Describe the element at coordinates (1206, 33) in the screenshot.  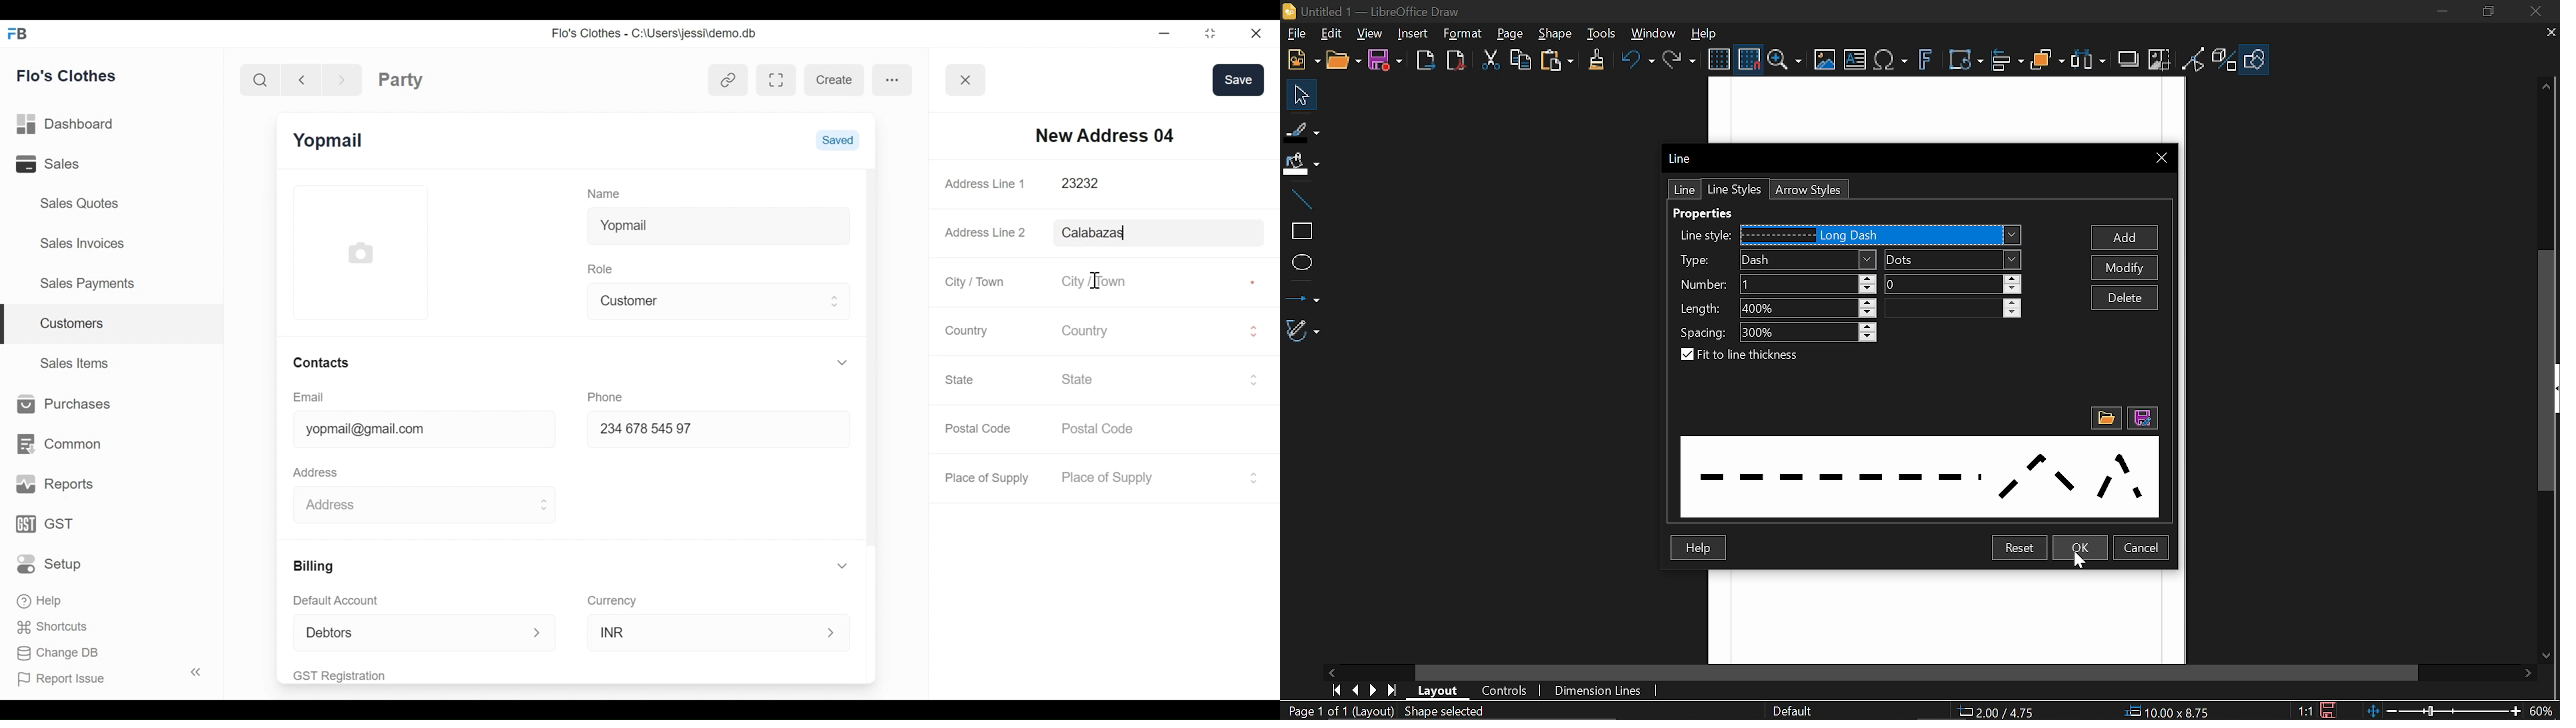
I see `Restore` at that location.